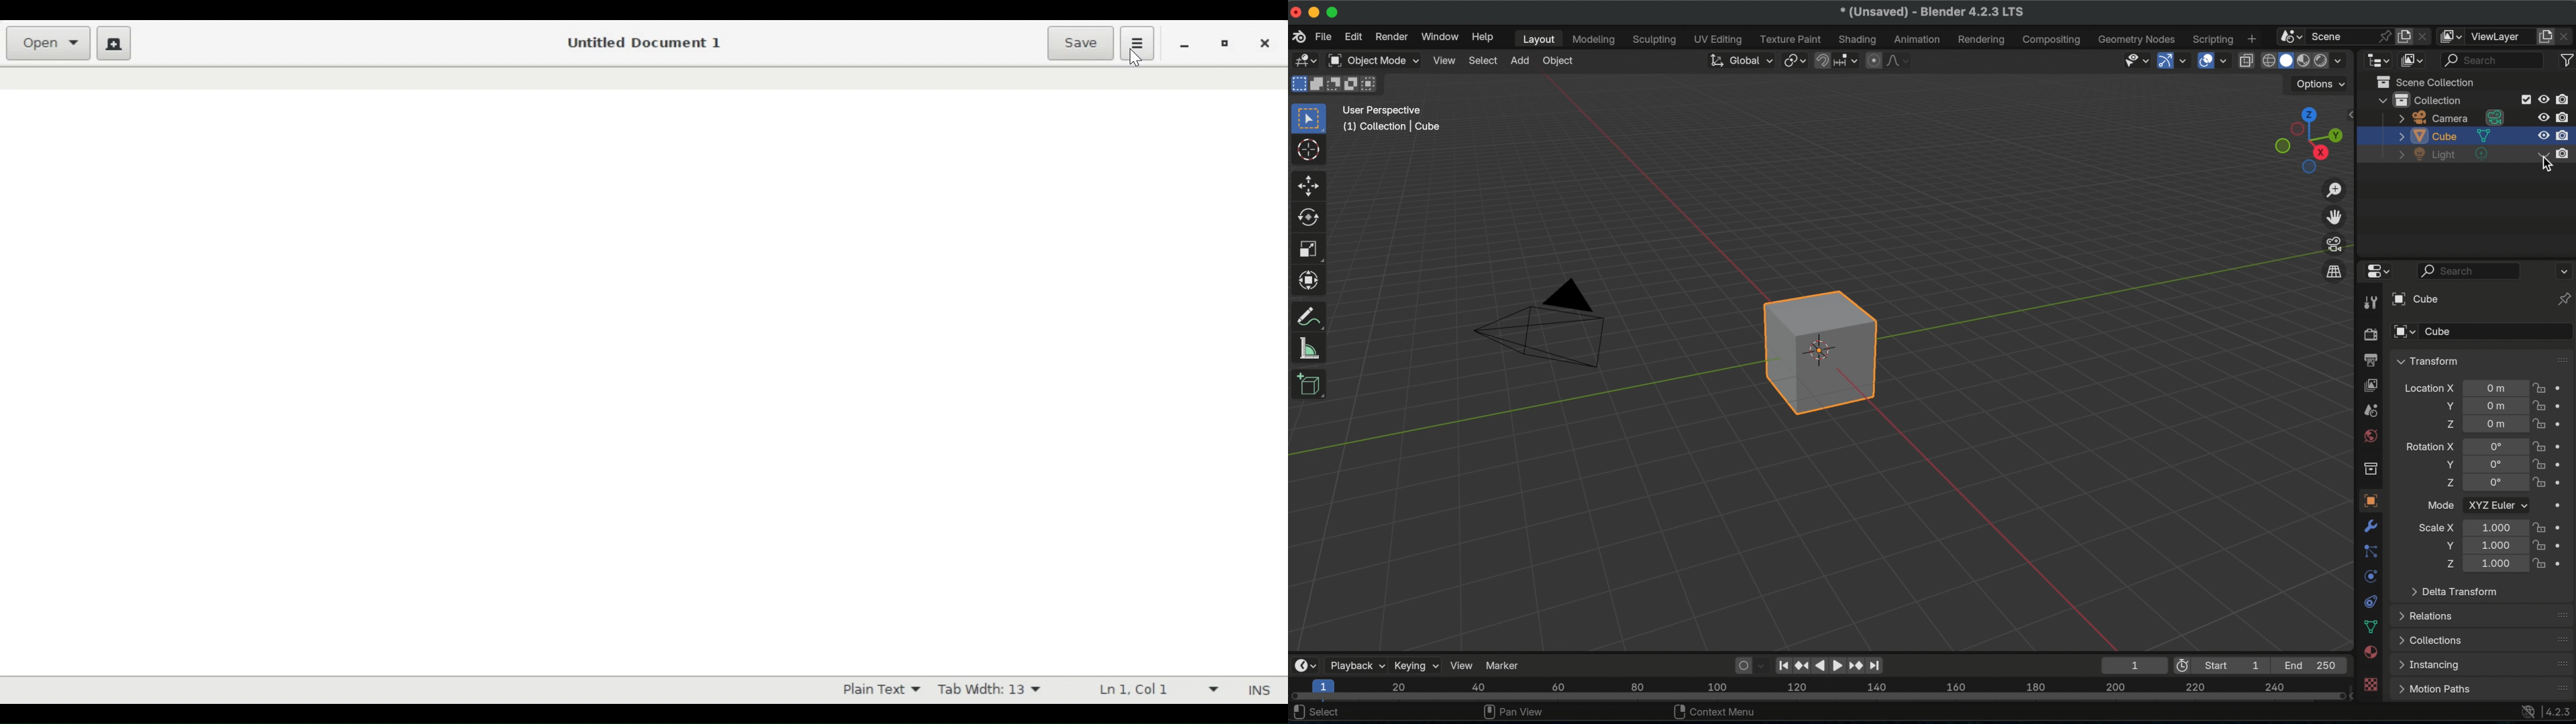  What do you see at coordinates (2371, 384) in the screenshot?
I see `view layer` at bounding box center [2371, 384].